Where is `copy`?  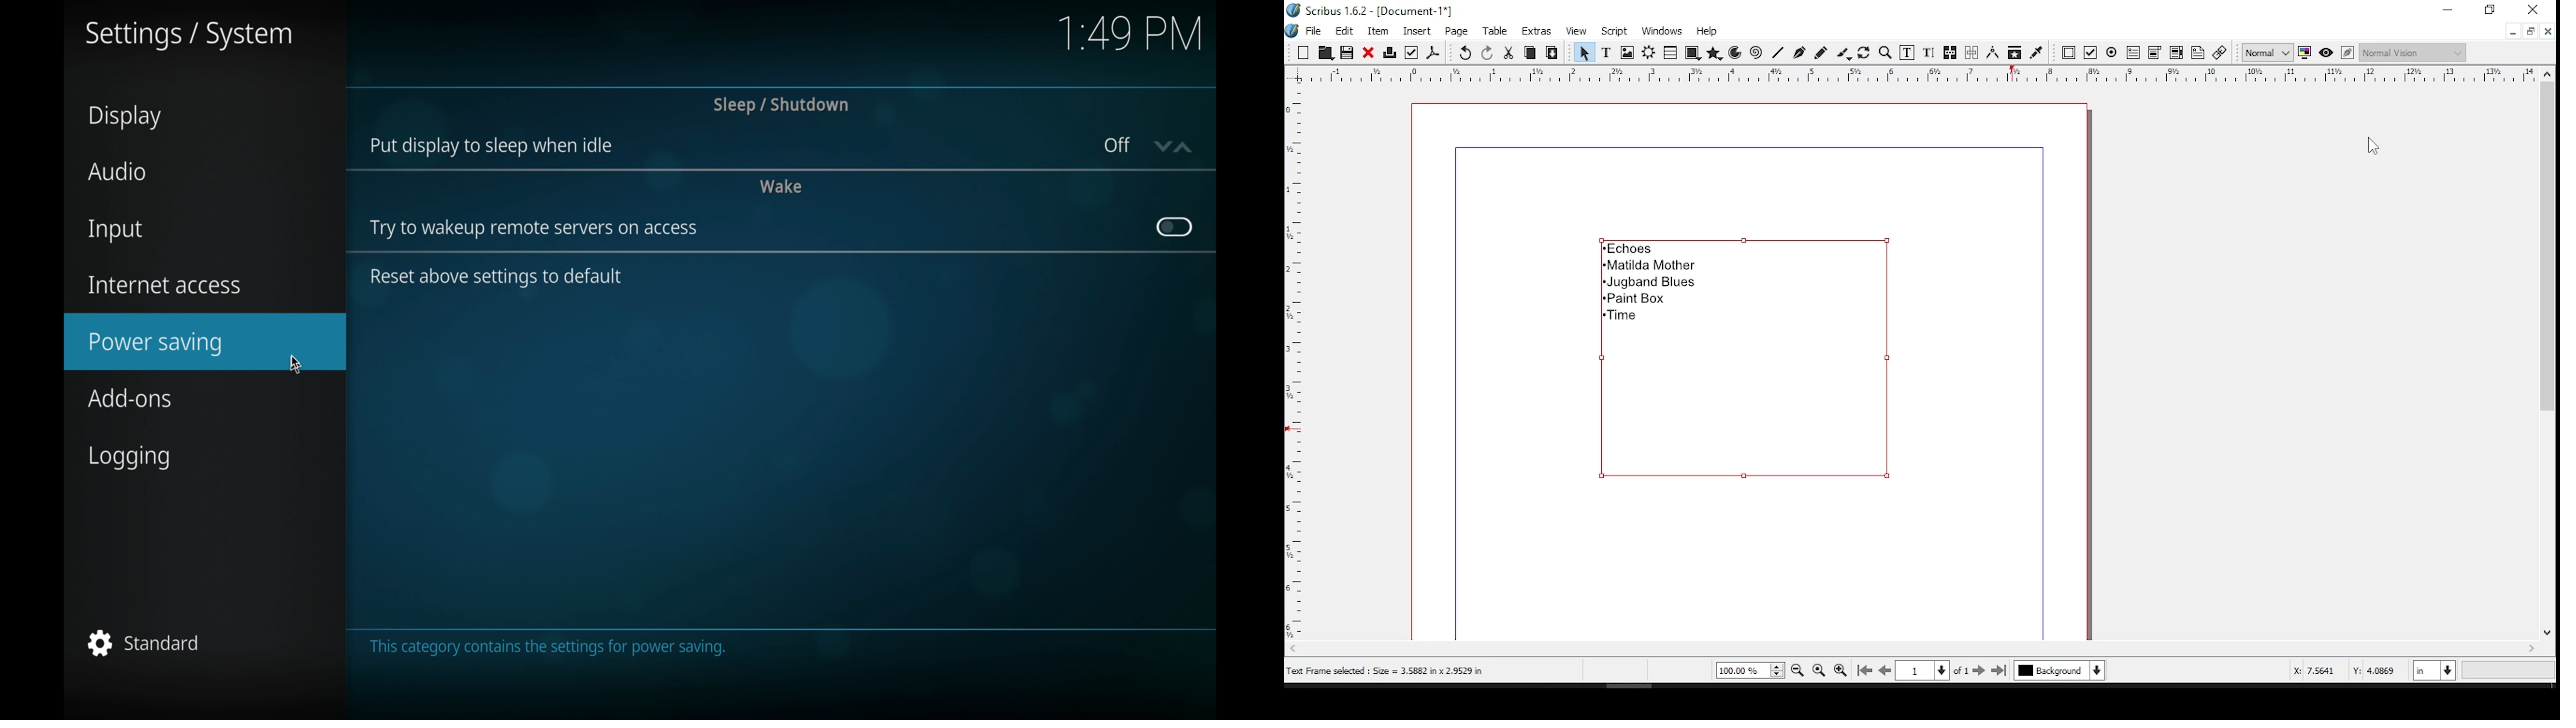
copy is located at coordinates (1531, 52).